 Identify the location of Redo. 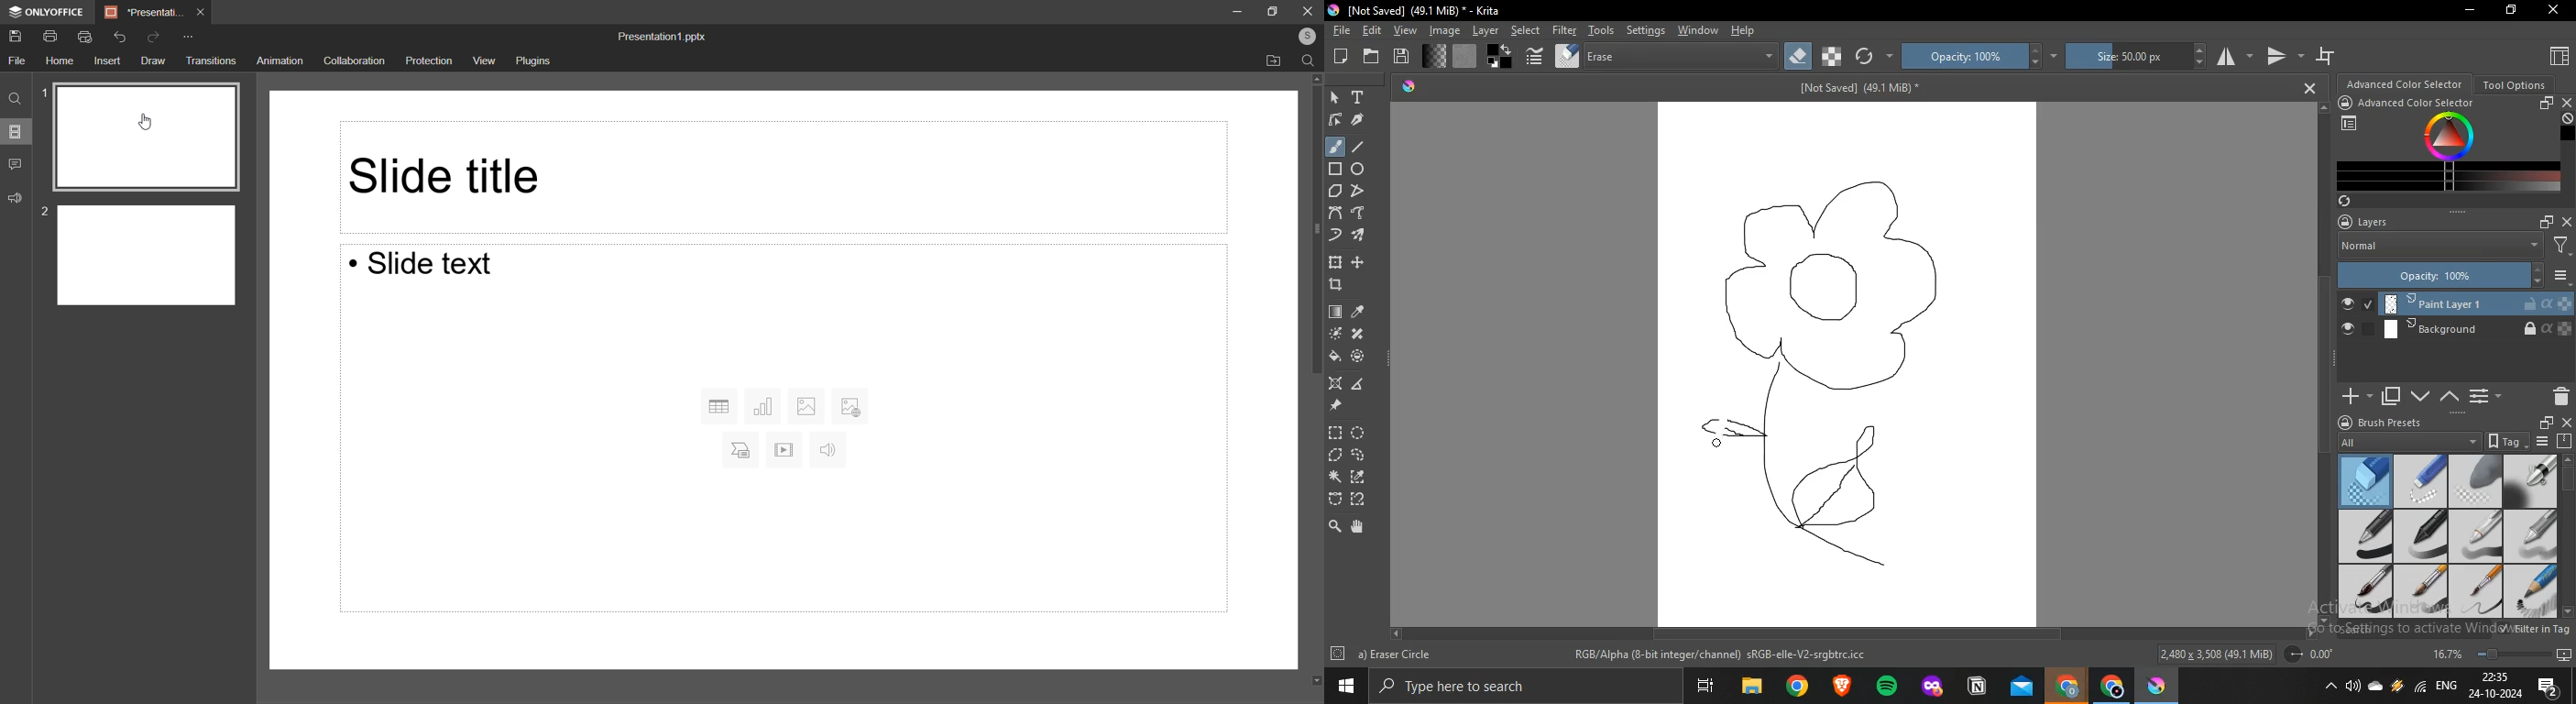
(155, 38).